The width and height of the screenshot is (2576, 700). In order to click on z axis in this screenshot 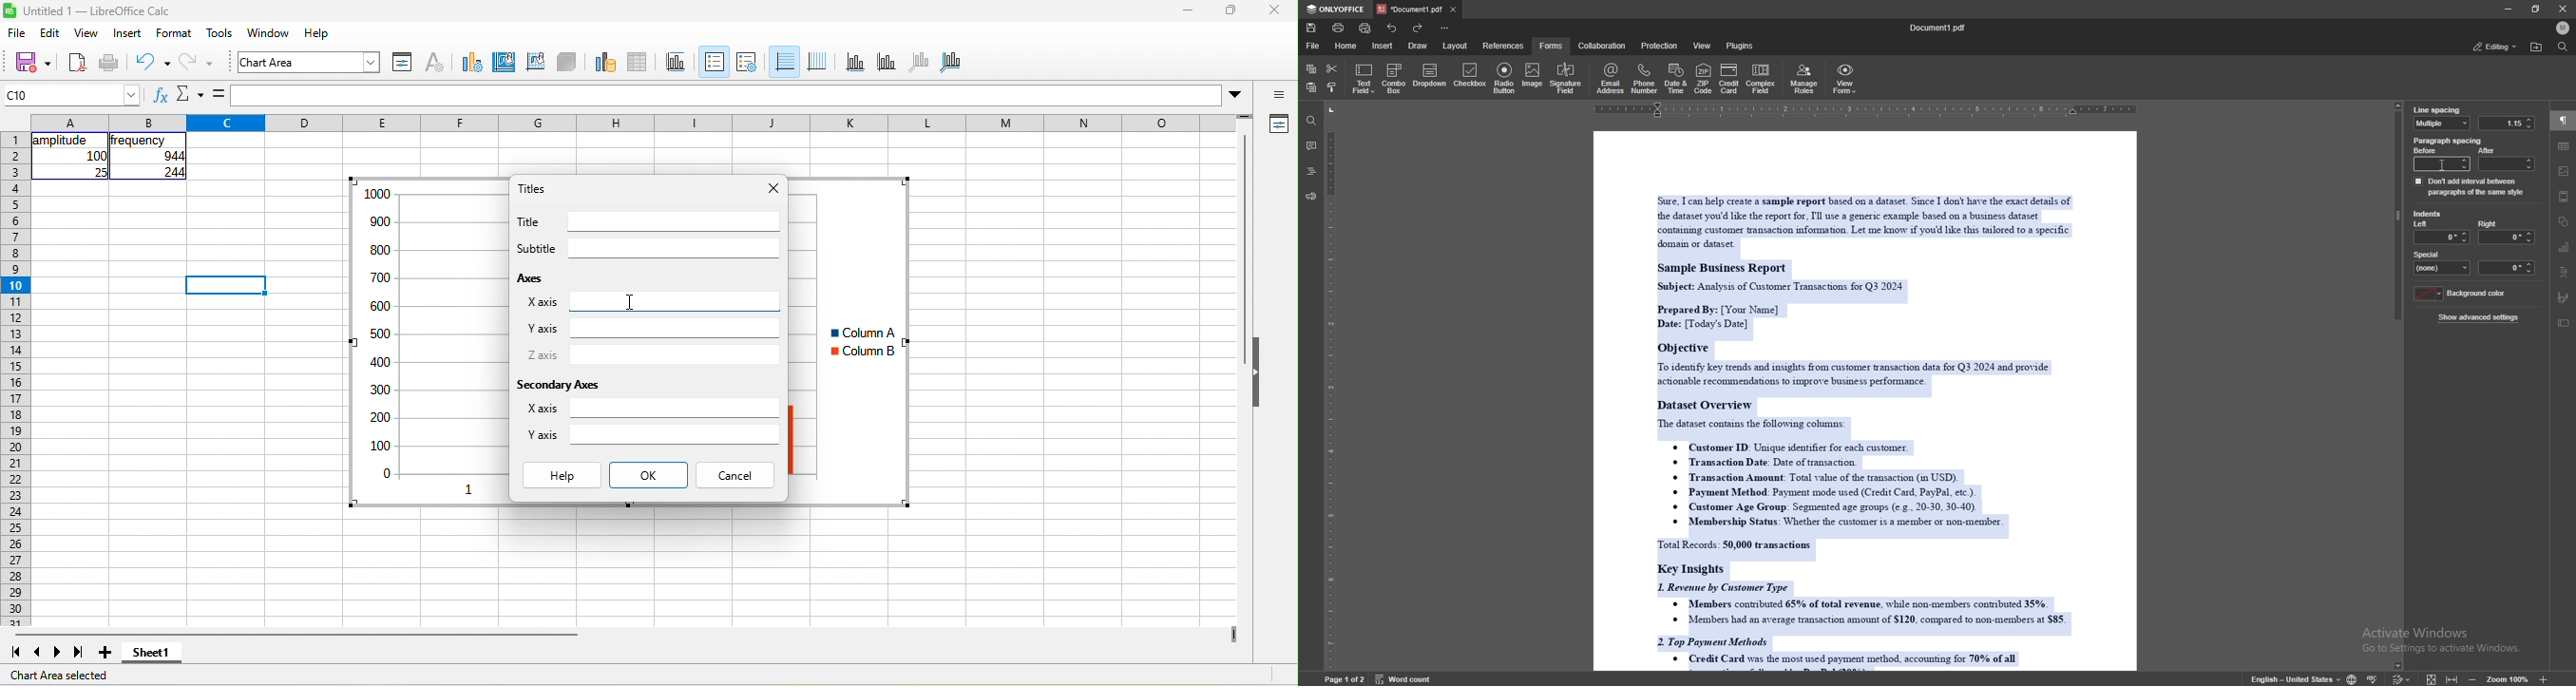, I will do `click(920, 63)`.